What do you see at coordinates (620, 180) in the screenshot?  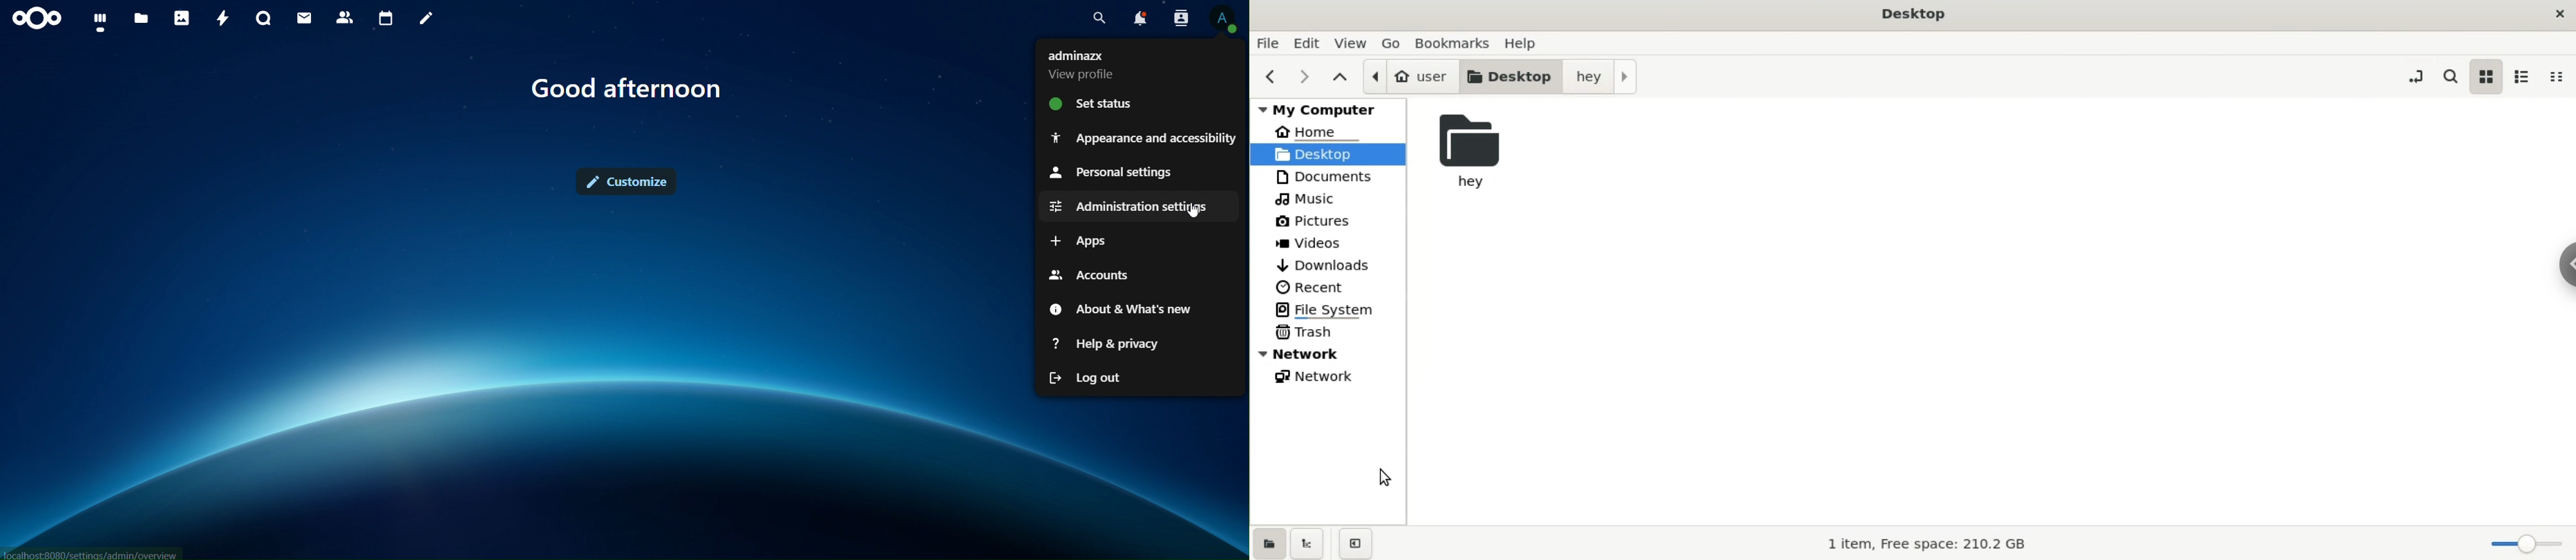 I see `customize` at bounding box center [620, 180].